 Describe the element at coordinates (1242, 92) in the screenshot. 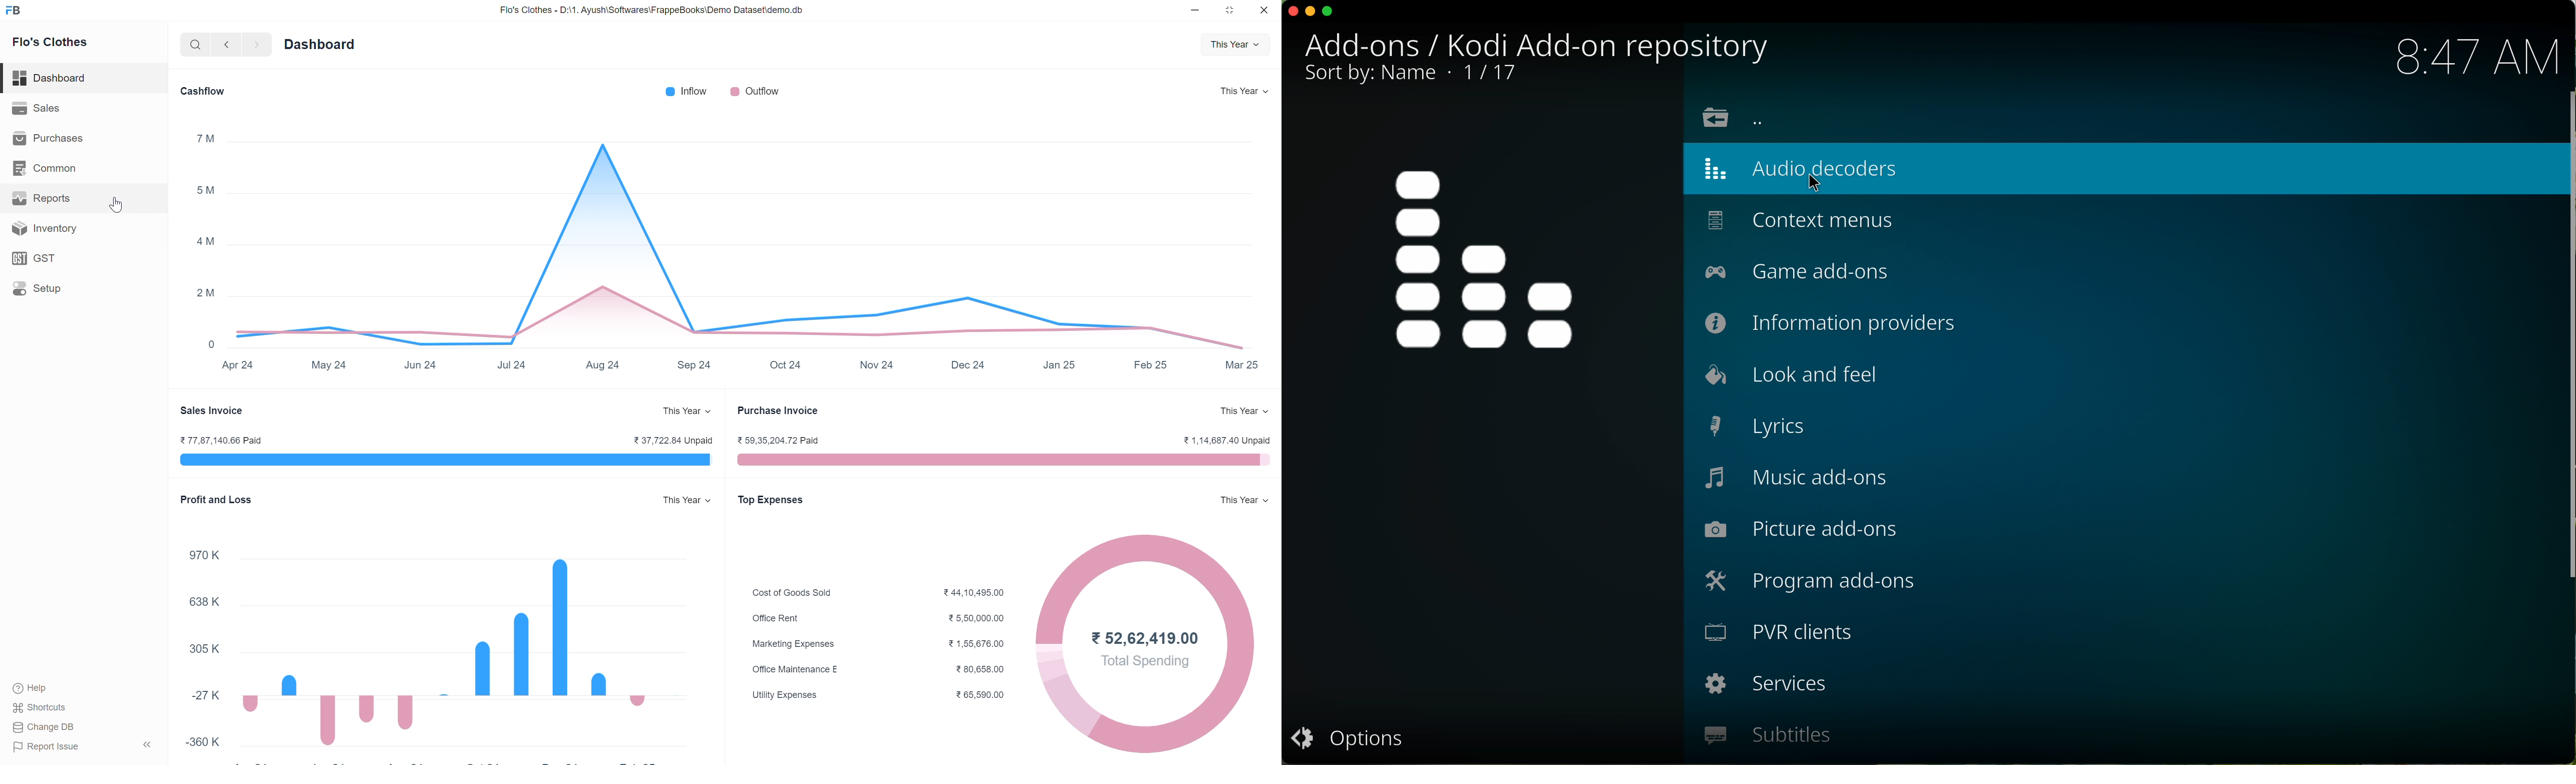

I see `This Year ` at that location.